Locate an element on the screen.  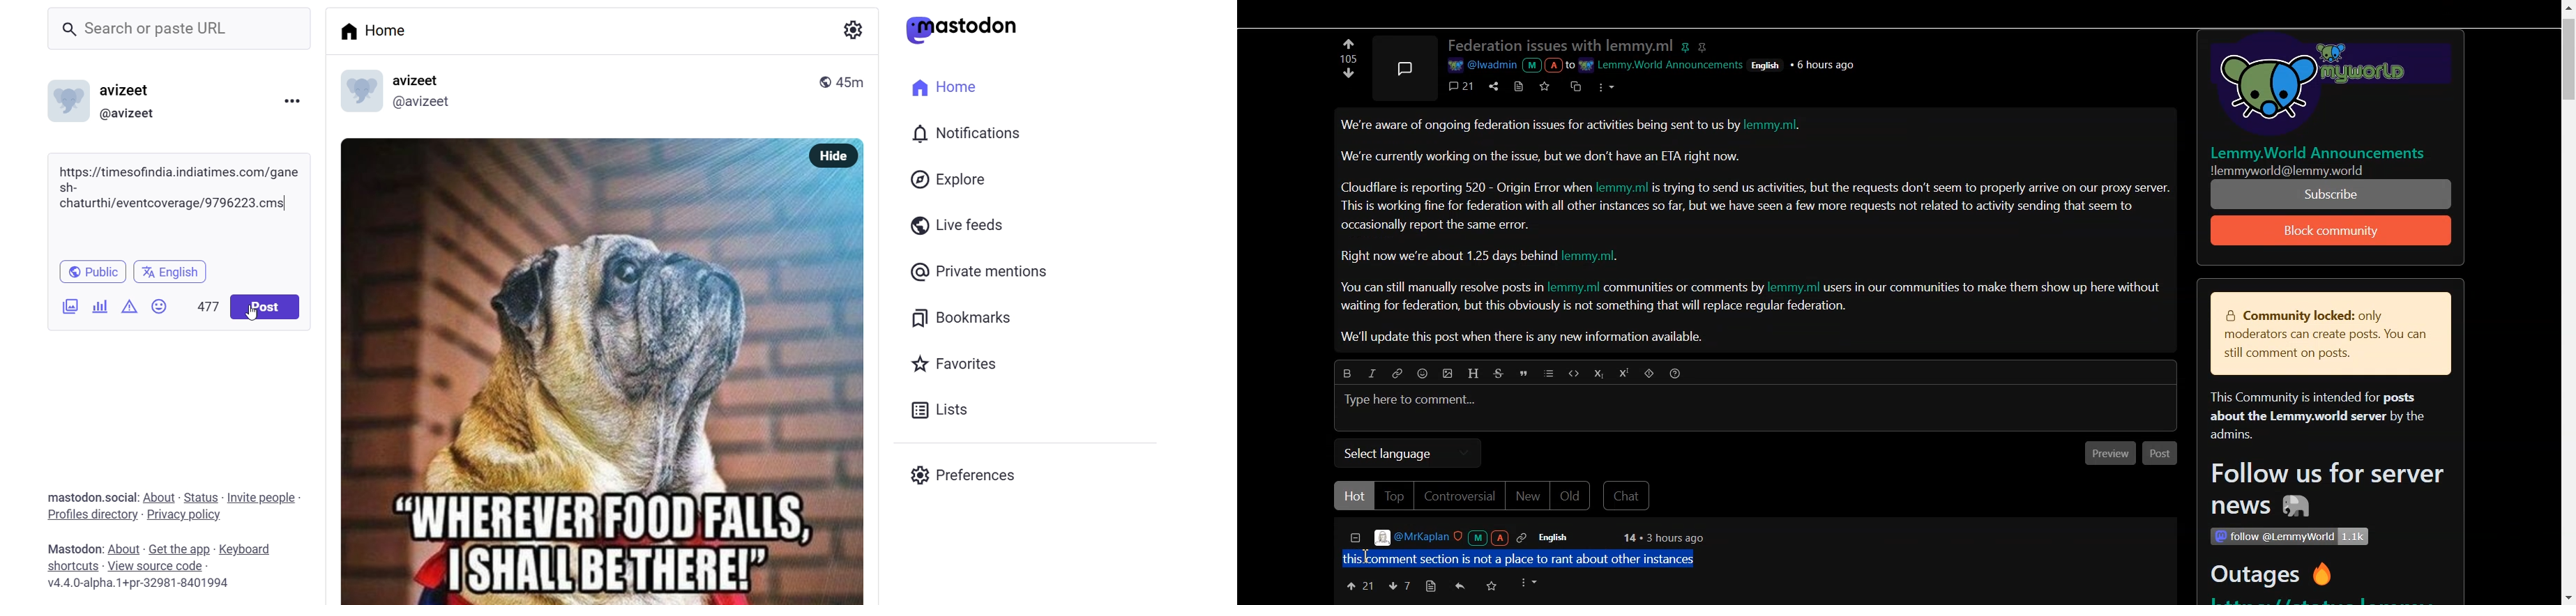
Text is located at coordinates (1346, 59).